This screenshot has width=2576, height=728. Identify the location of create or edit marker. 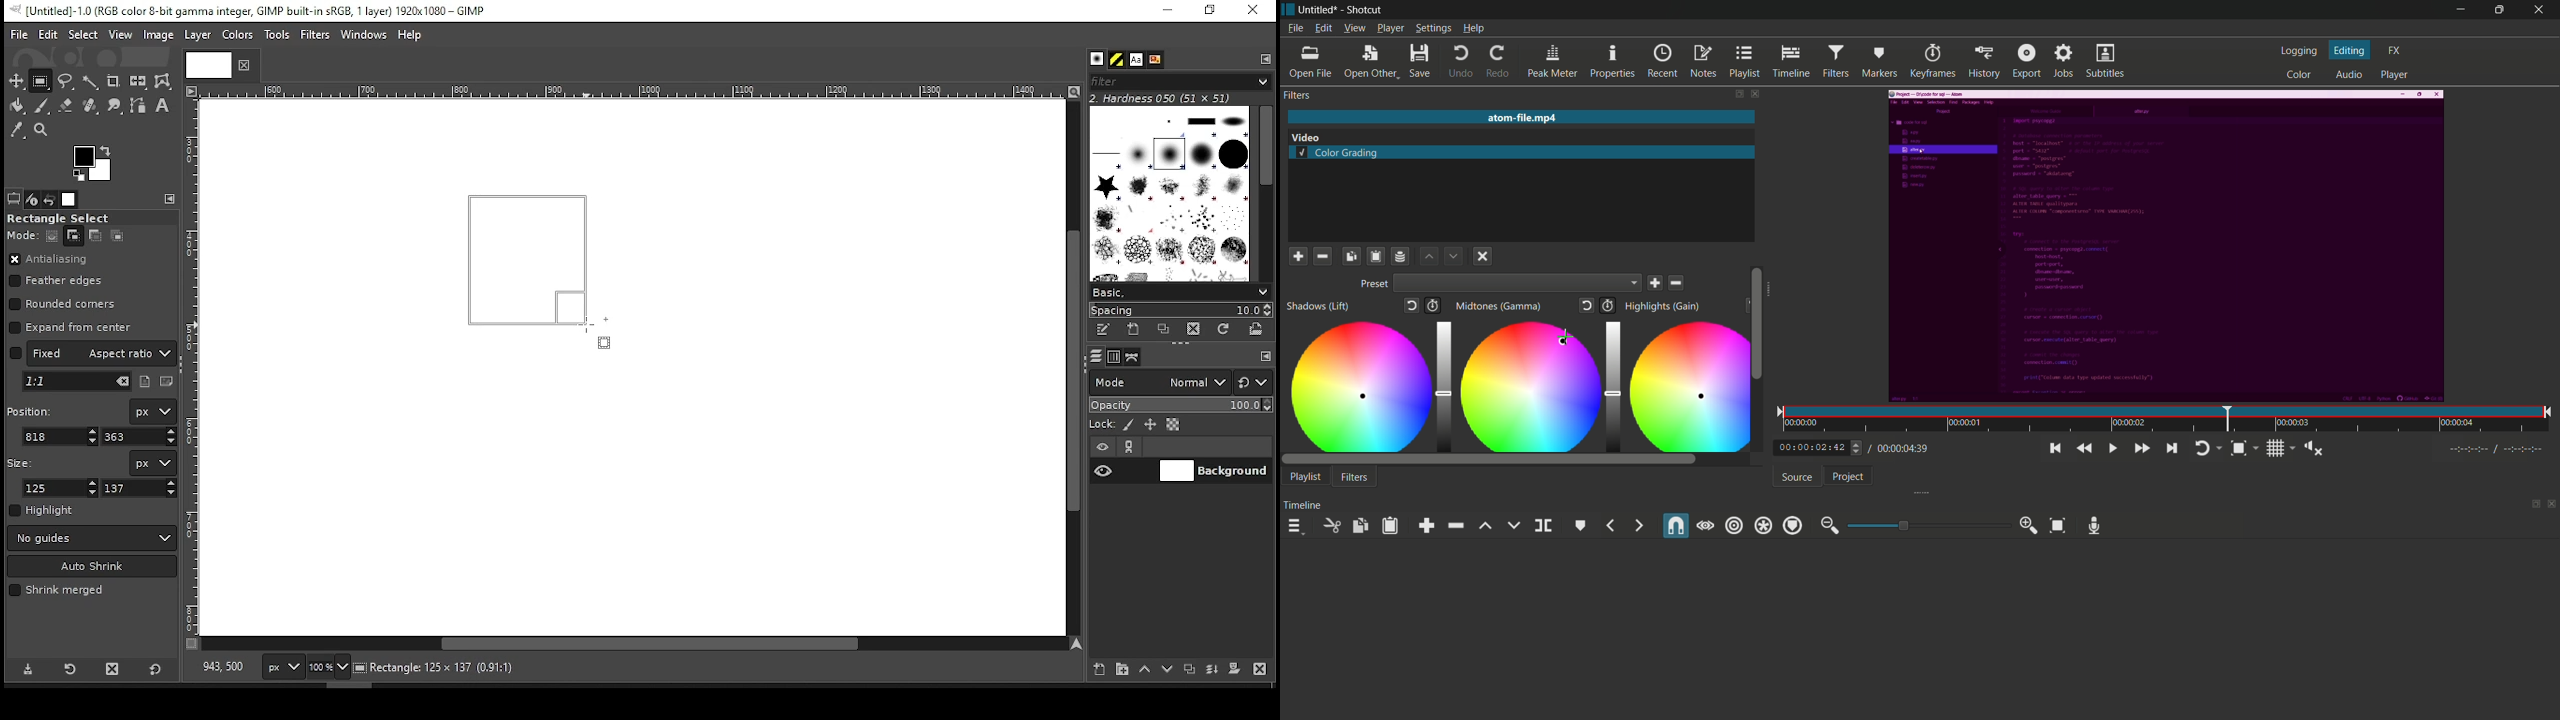
(1581, 525).